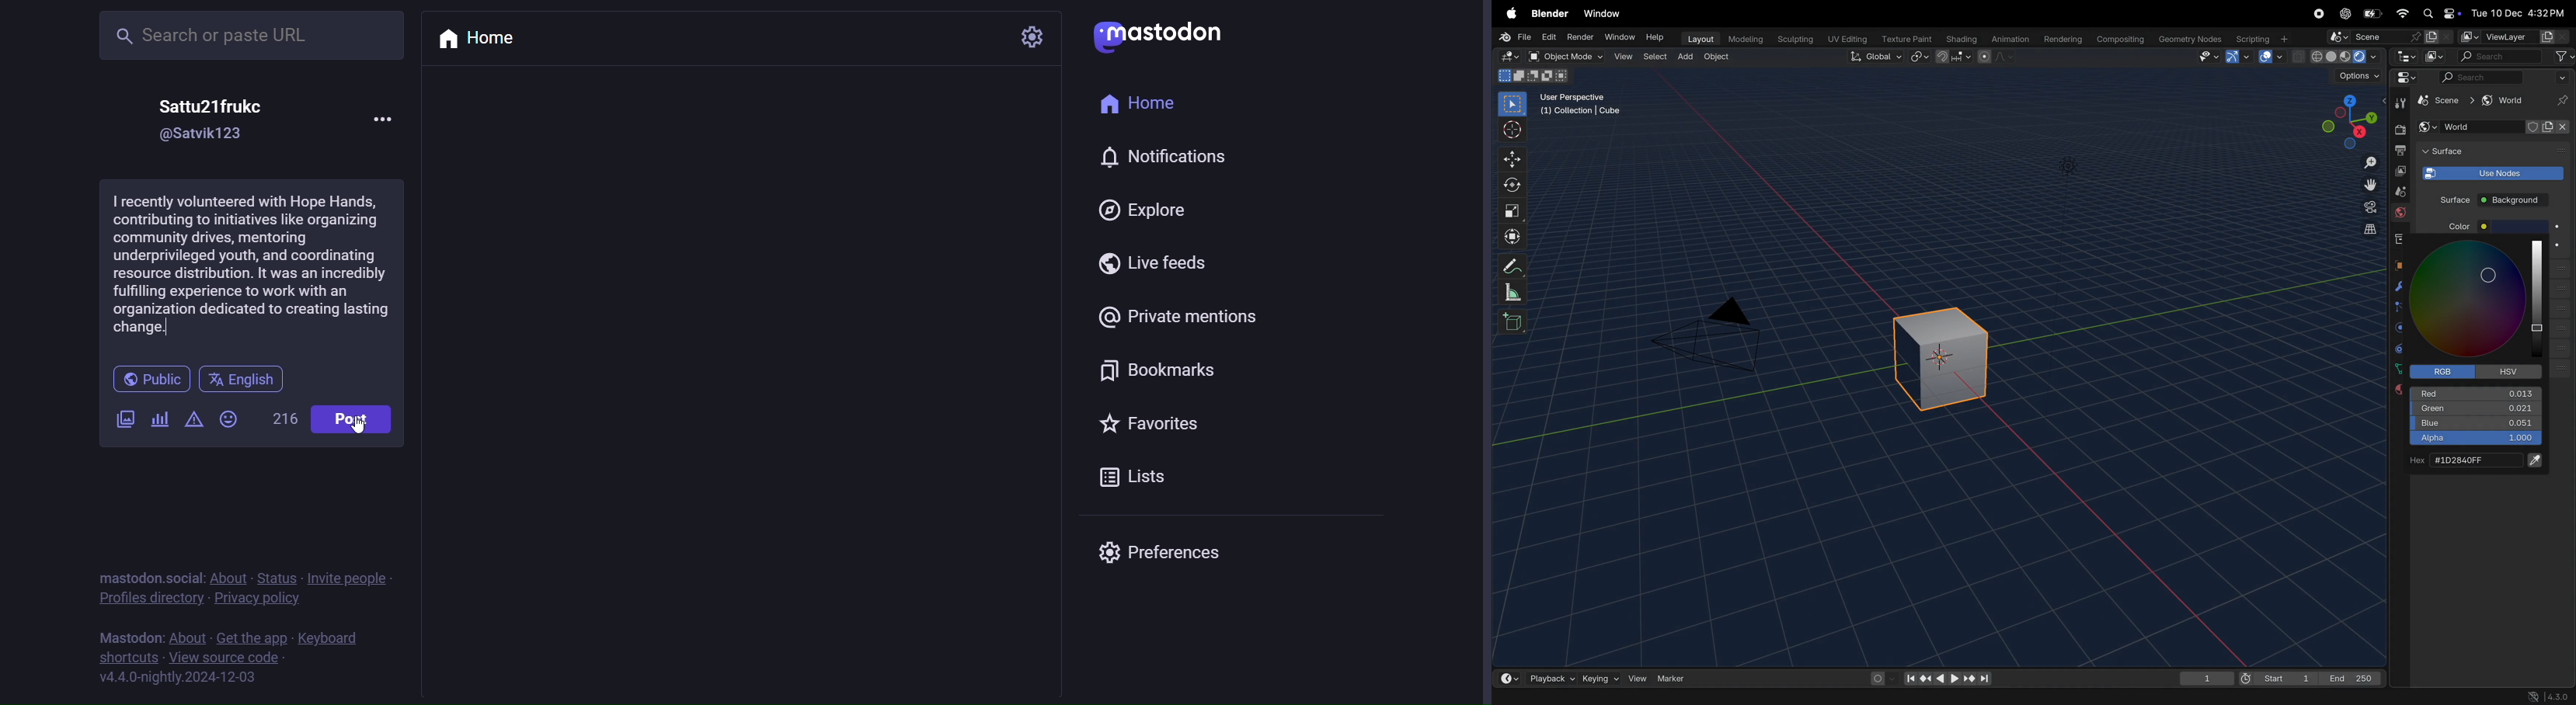 This screenshot has width=2576, height=728. What do you see at coordinates (1029, 38) in the screenshot?
I see `setting` at bounding box center [1029, 38].